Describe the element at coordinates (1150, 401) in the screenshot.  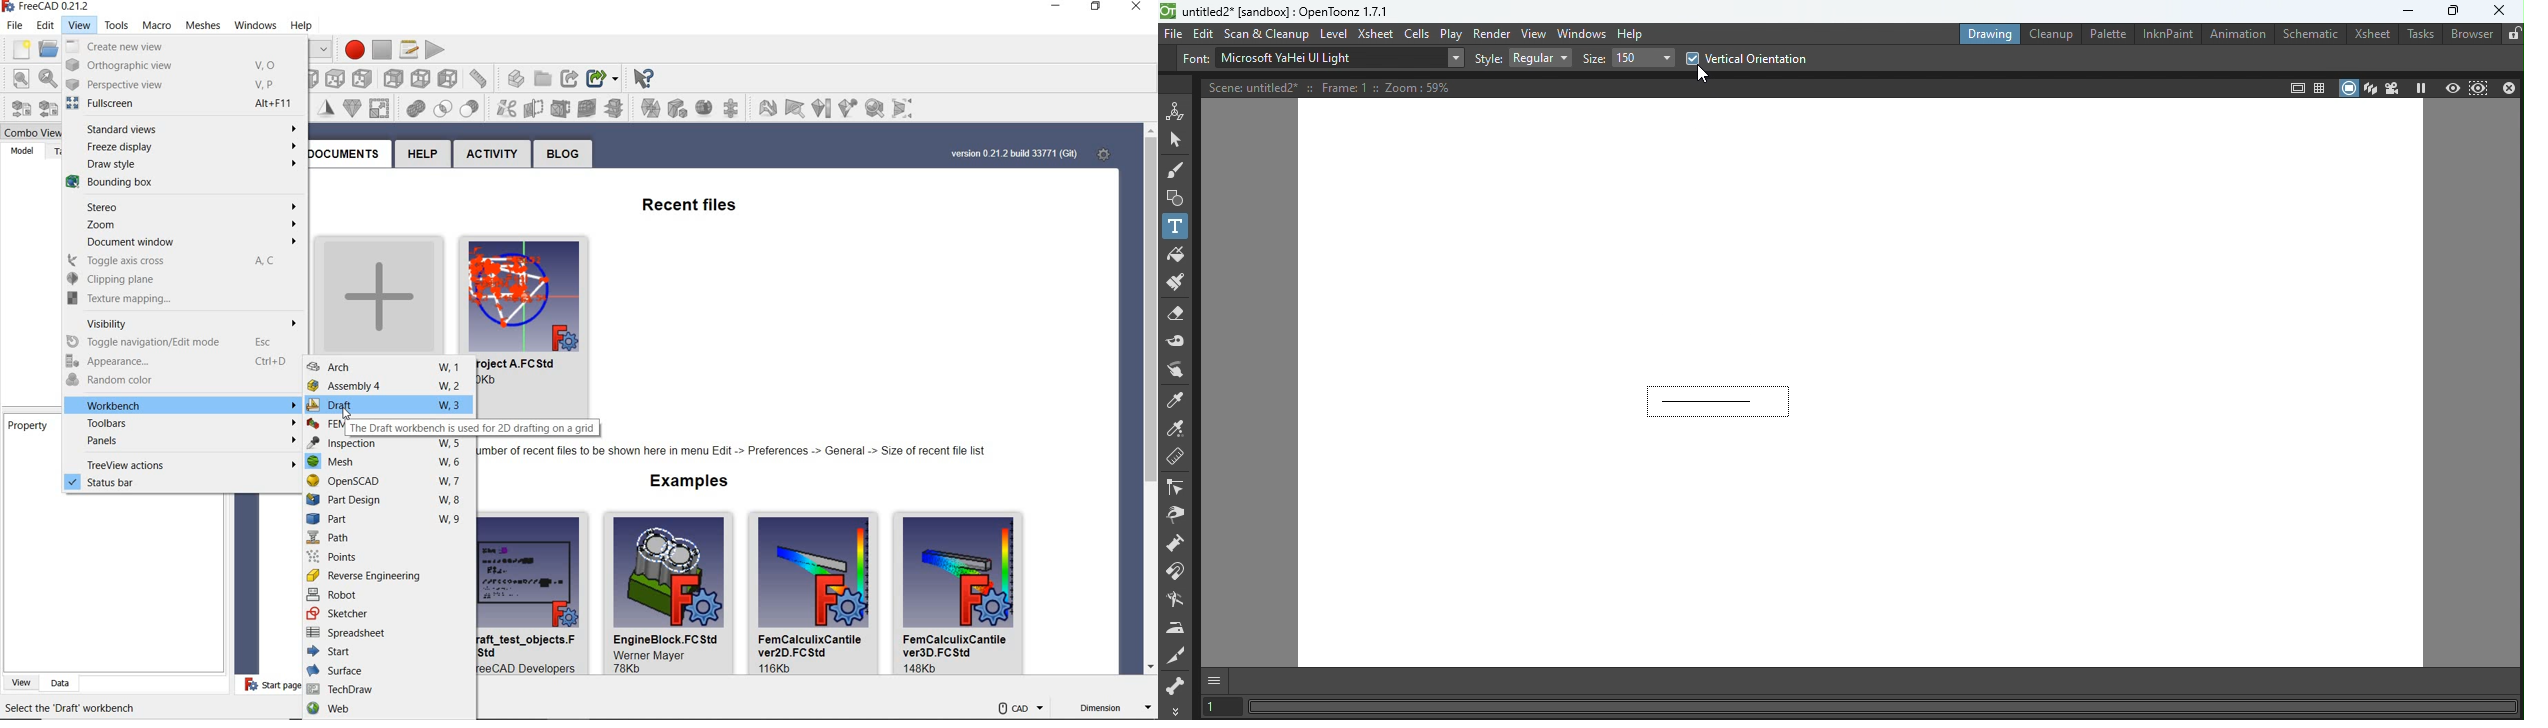
I see `scrollbar` at that location.